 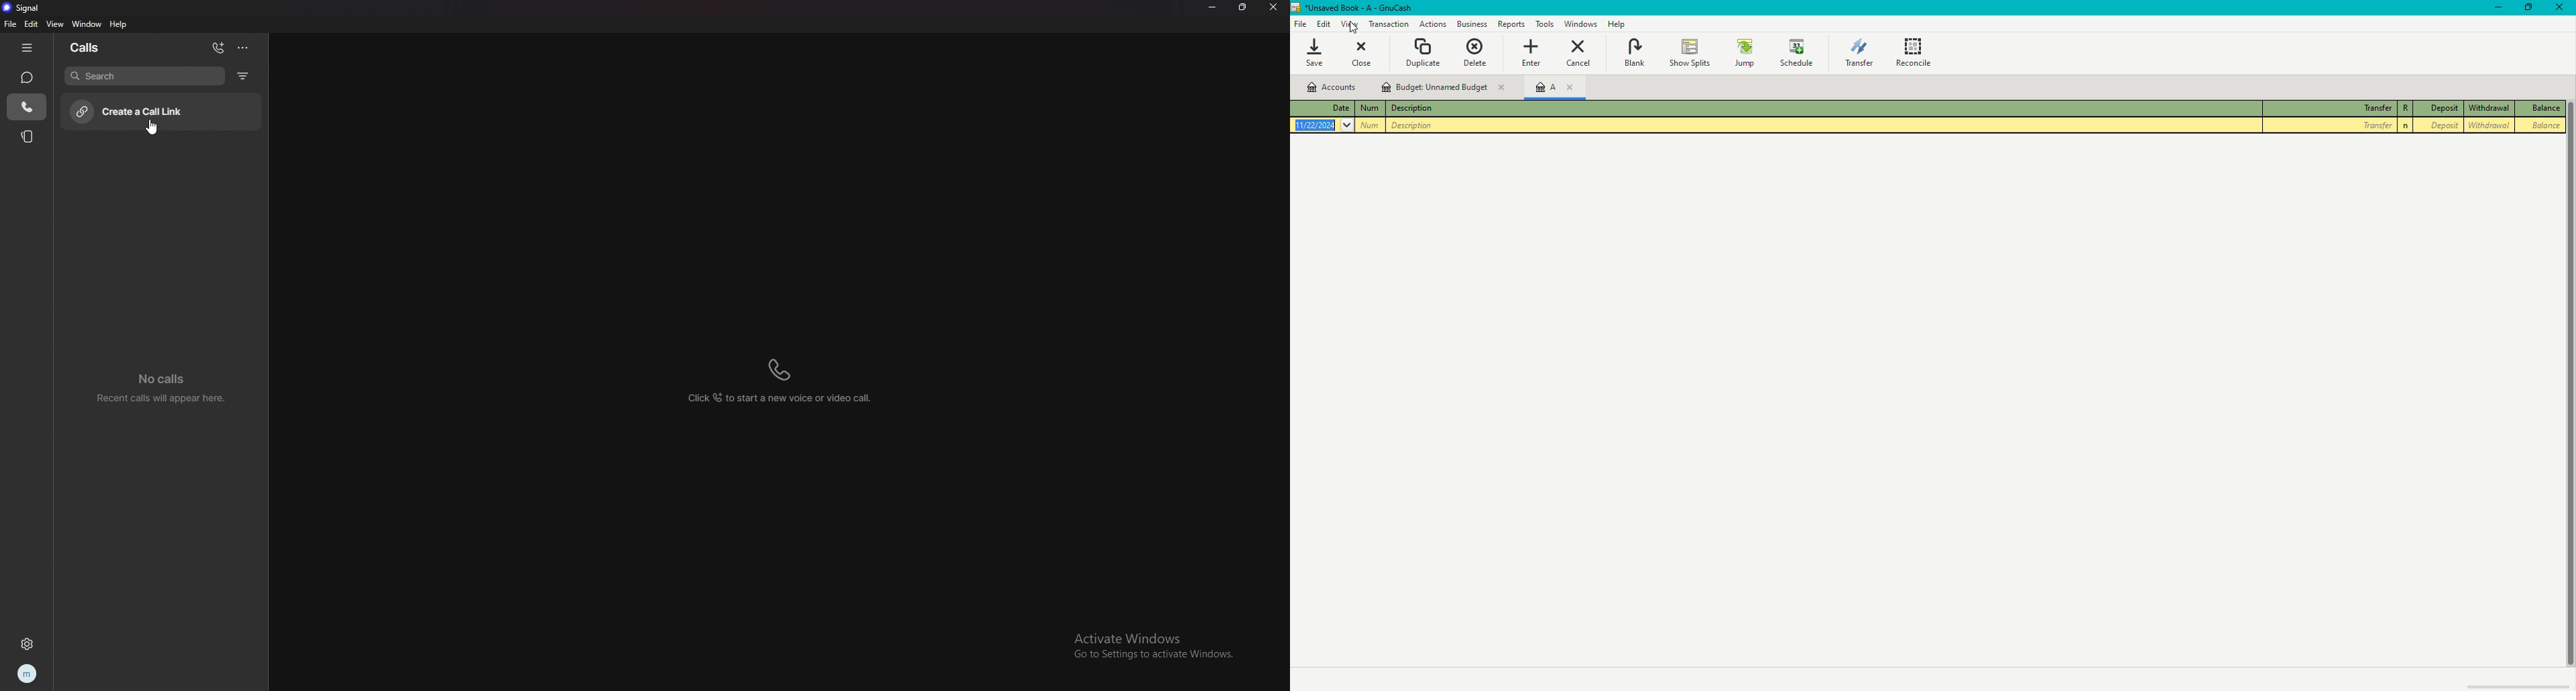 I want to click on create a call link, so click(x=165, y=110).